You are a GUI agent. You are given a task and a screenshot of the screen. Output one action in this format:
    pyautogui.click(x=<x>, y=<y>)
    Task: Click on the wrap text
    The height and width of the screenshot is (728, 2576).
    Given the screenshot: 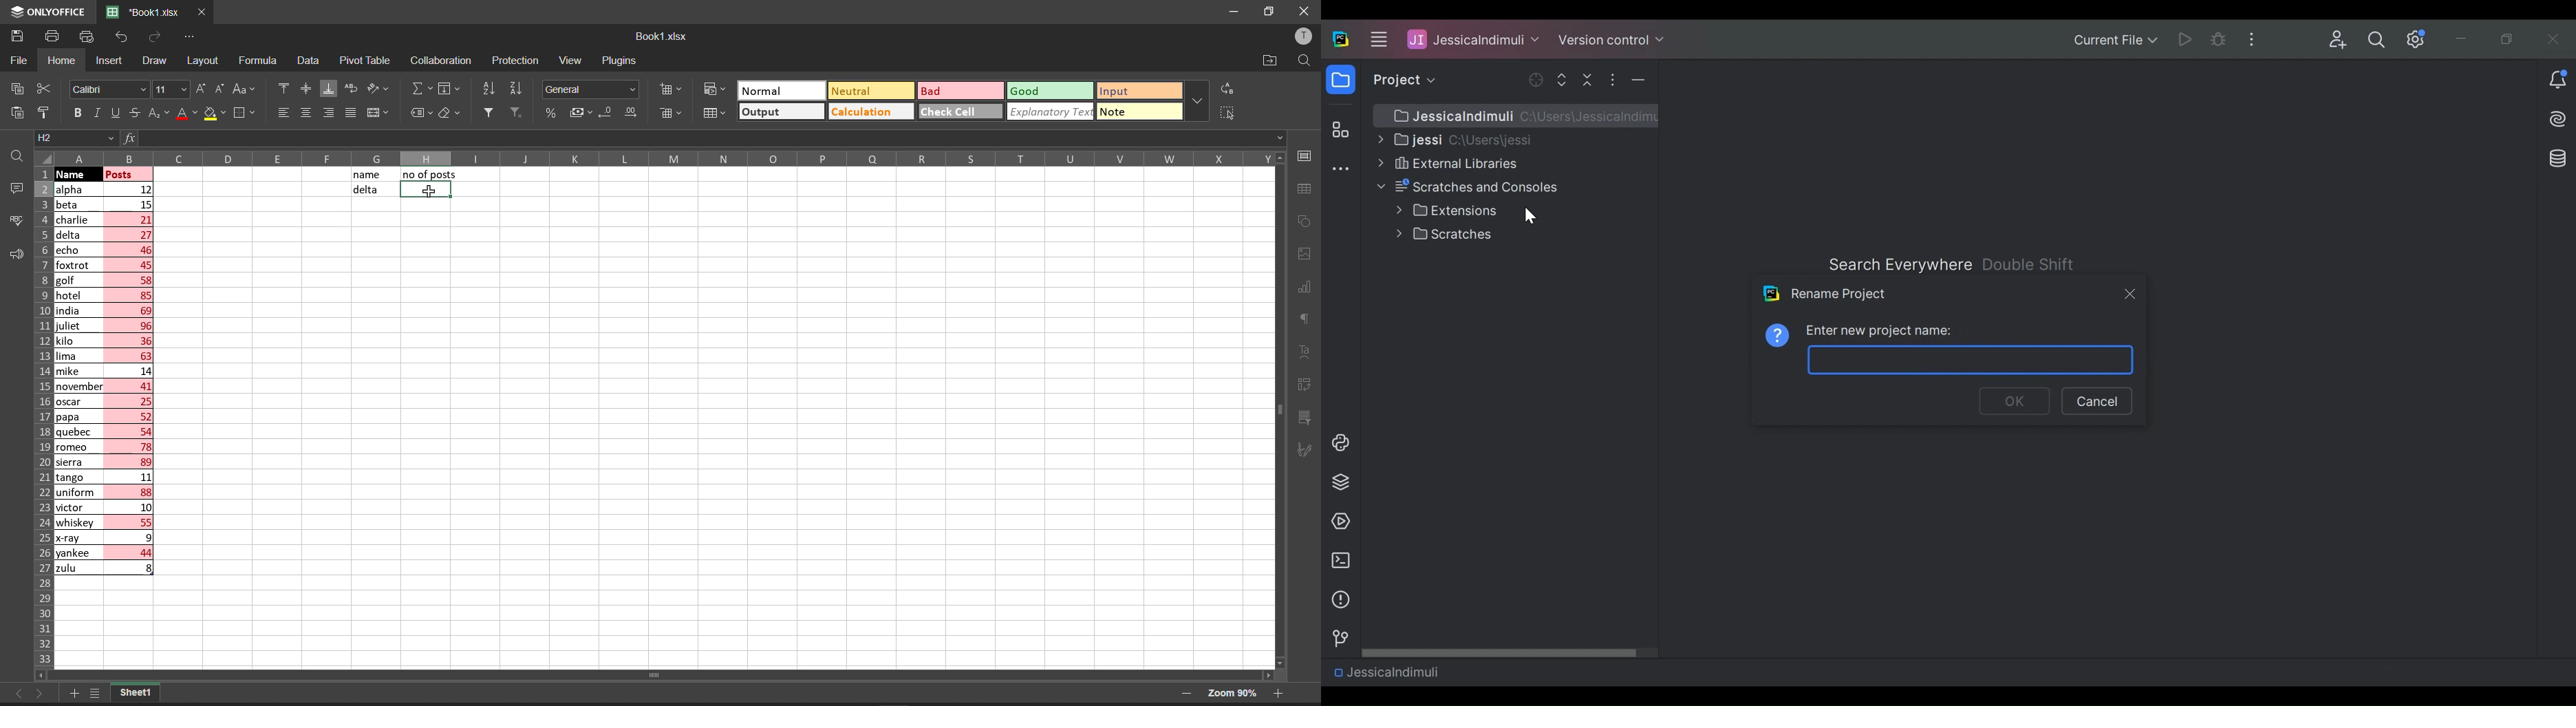 What is the action you would take?
    pyautogui.click(x=355, y=90)
    